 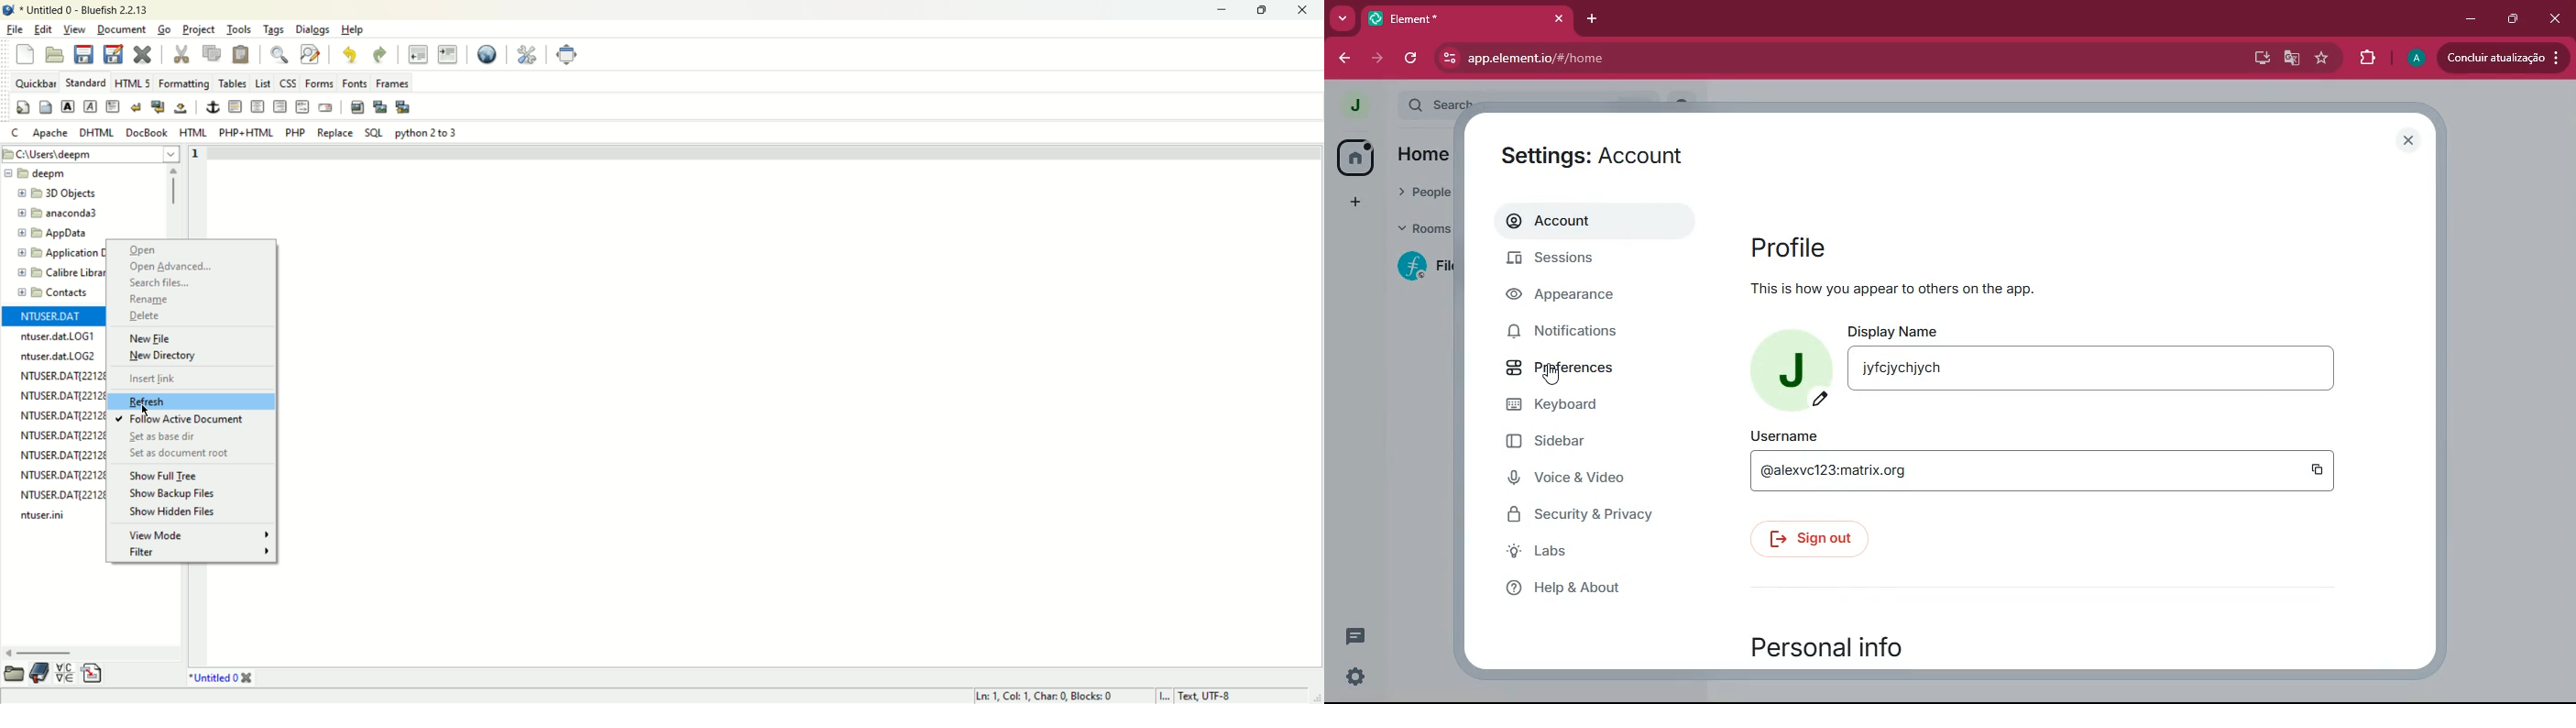 What do you see at coordinates (168, 378) in the screenshot?
I see `insert link` at bounding box center [168, 378].